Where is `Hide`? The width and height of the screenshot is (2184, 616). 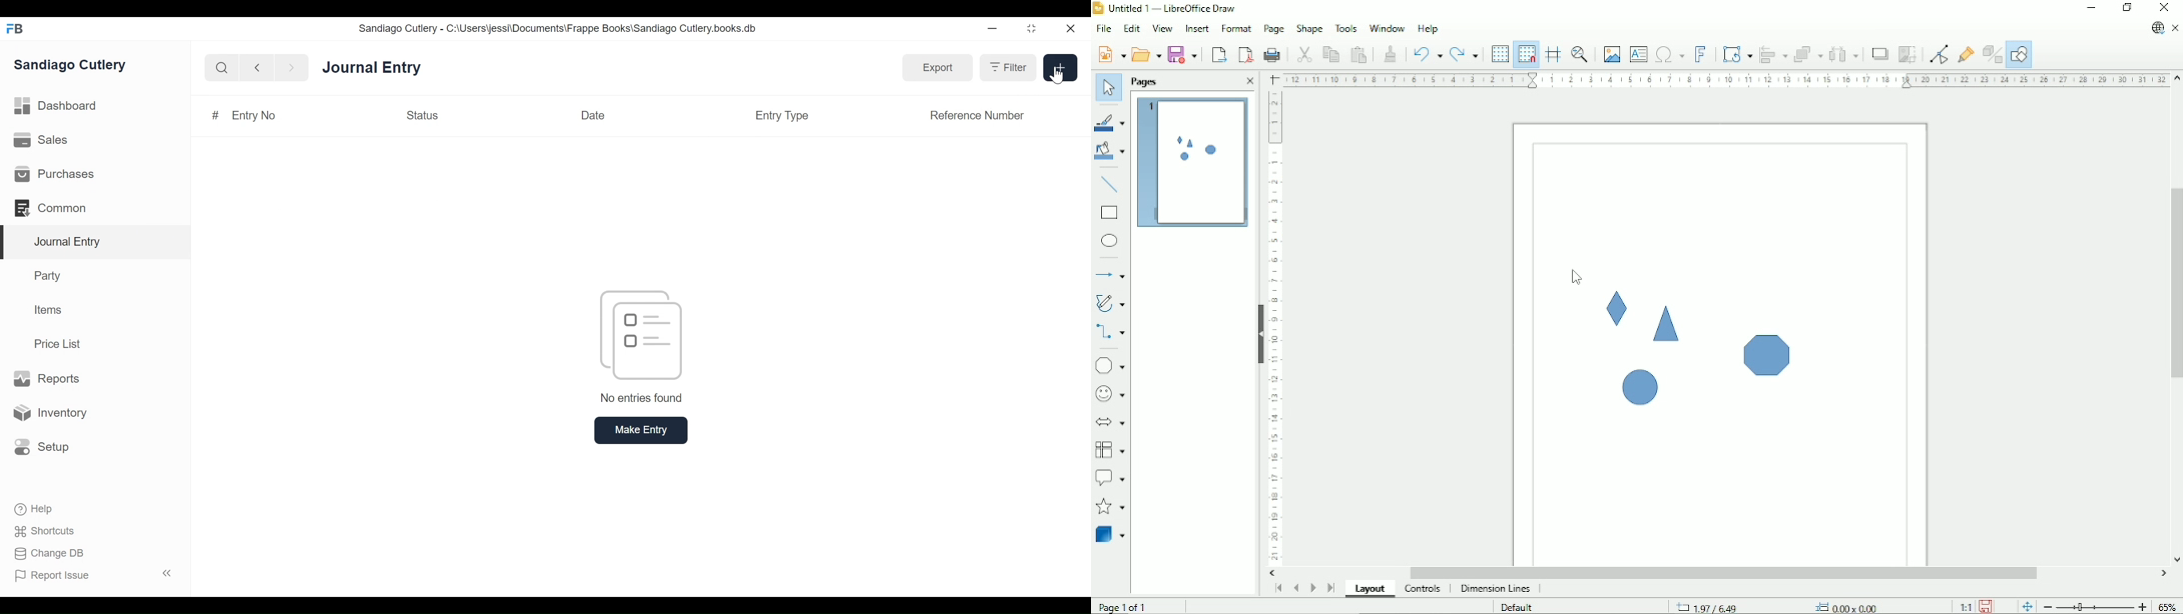 Hide is located at coordinates (1257, 329).